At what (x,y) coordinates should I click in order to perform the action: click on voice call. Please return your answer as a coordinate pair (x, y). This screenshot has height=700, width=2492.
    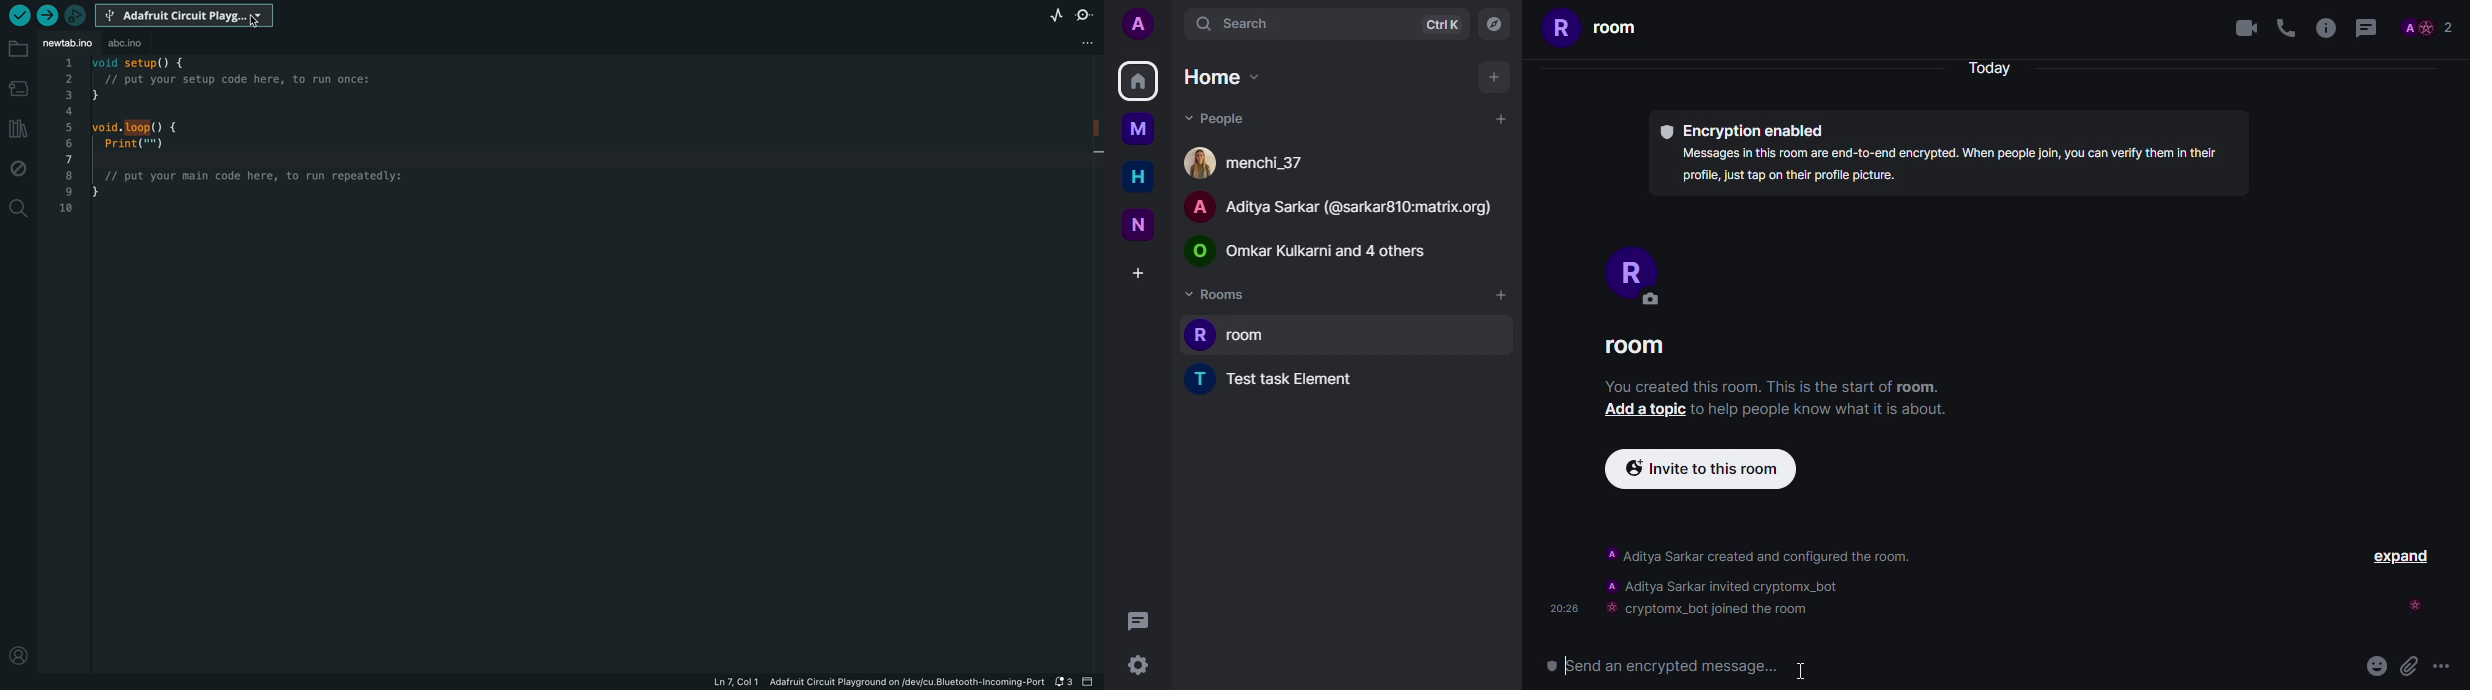
    Looking at the image, I should click on (2287, 28).